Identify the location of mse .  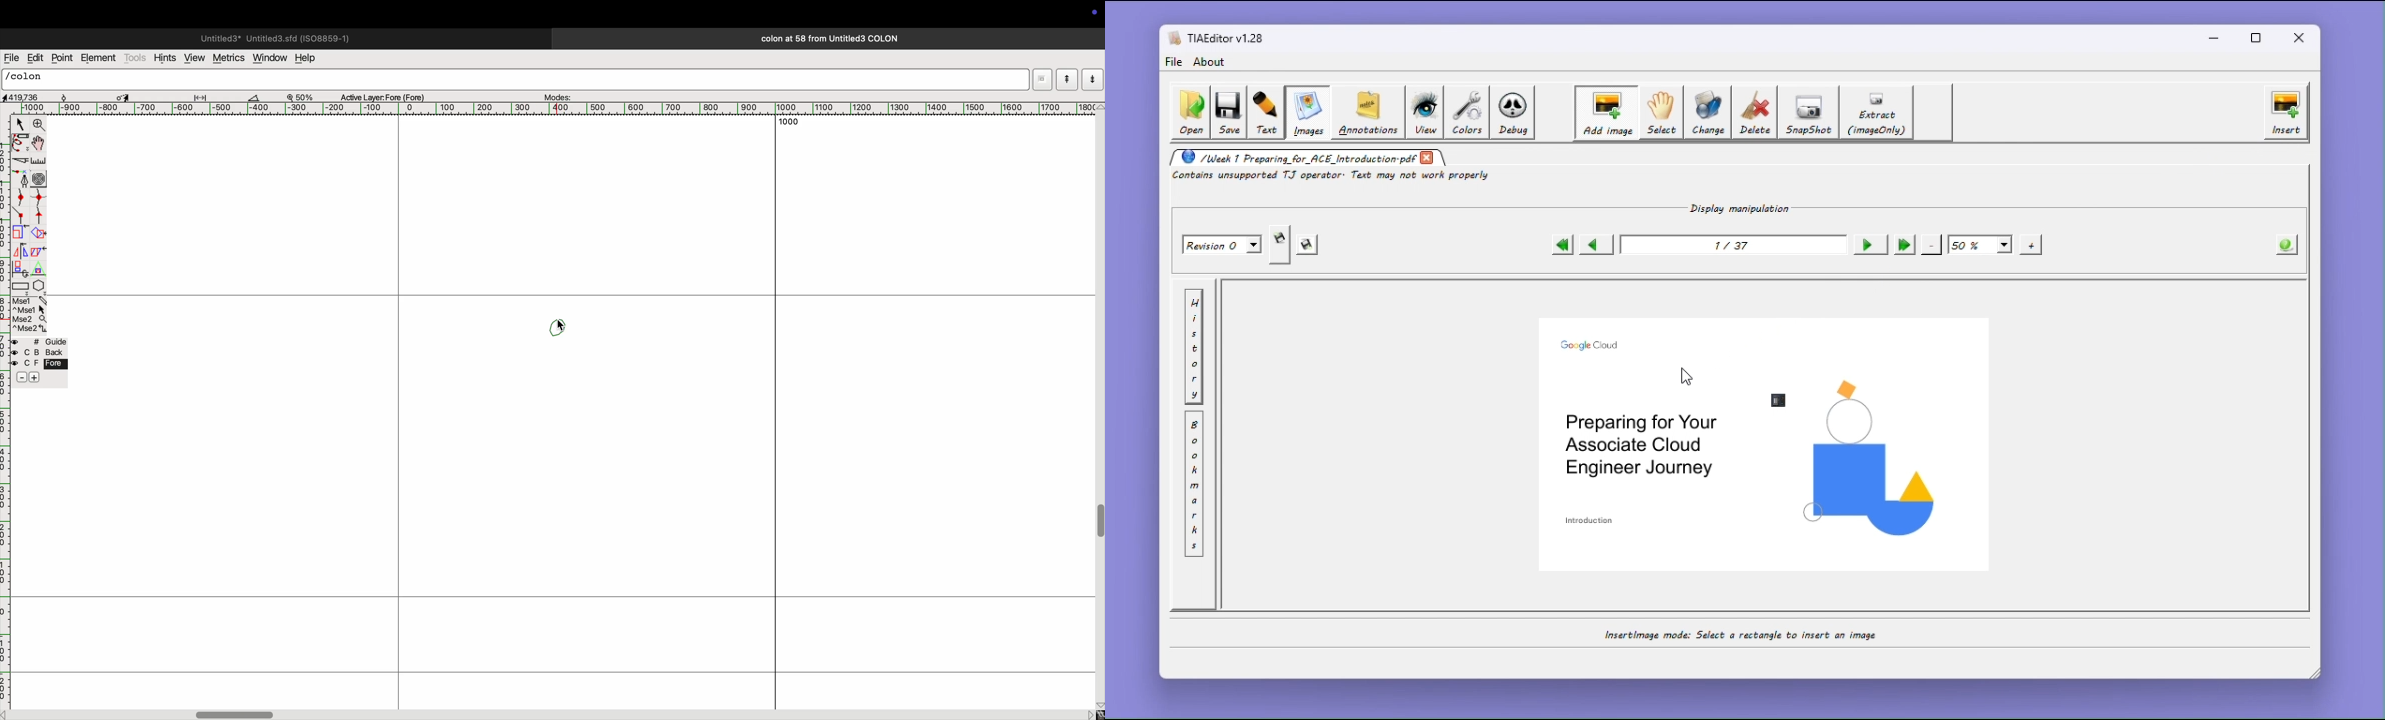
(28, 314).